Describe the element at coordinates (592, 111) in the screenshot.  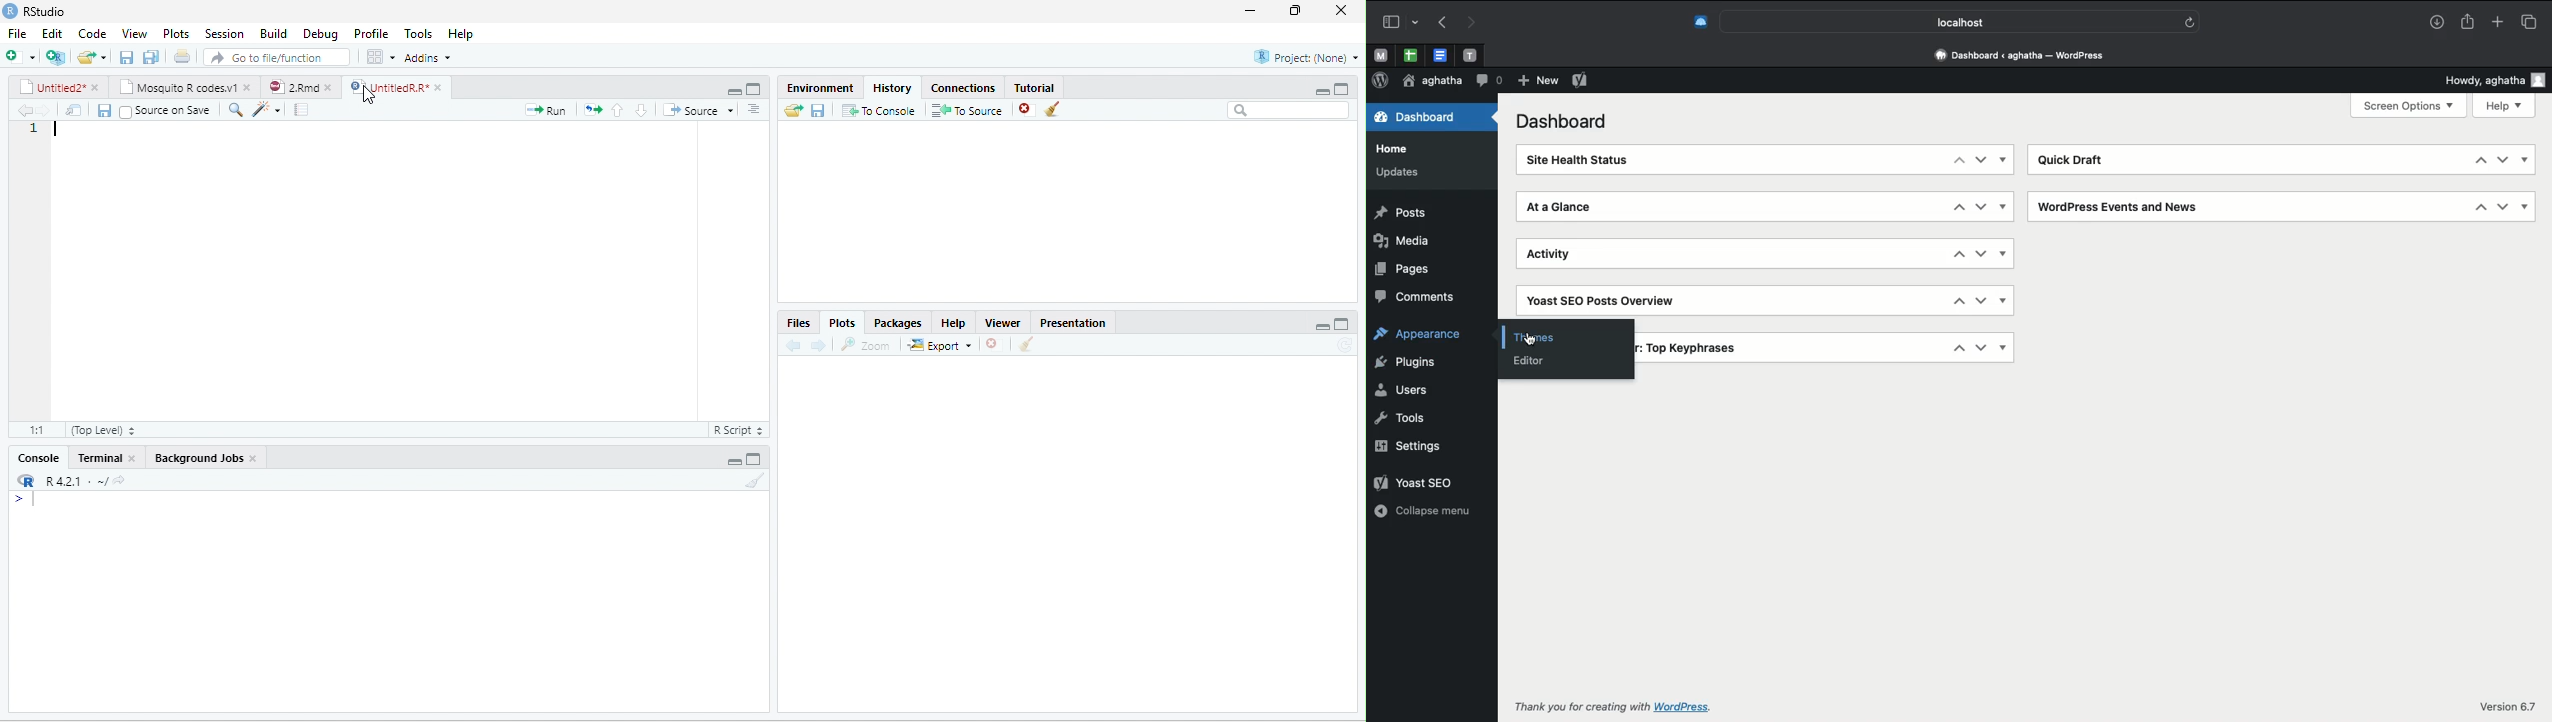
I see `arrows` at that location.